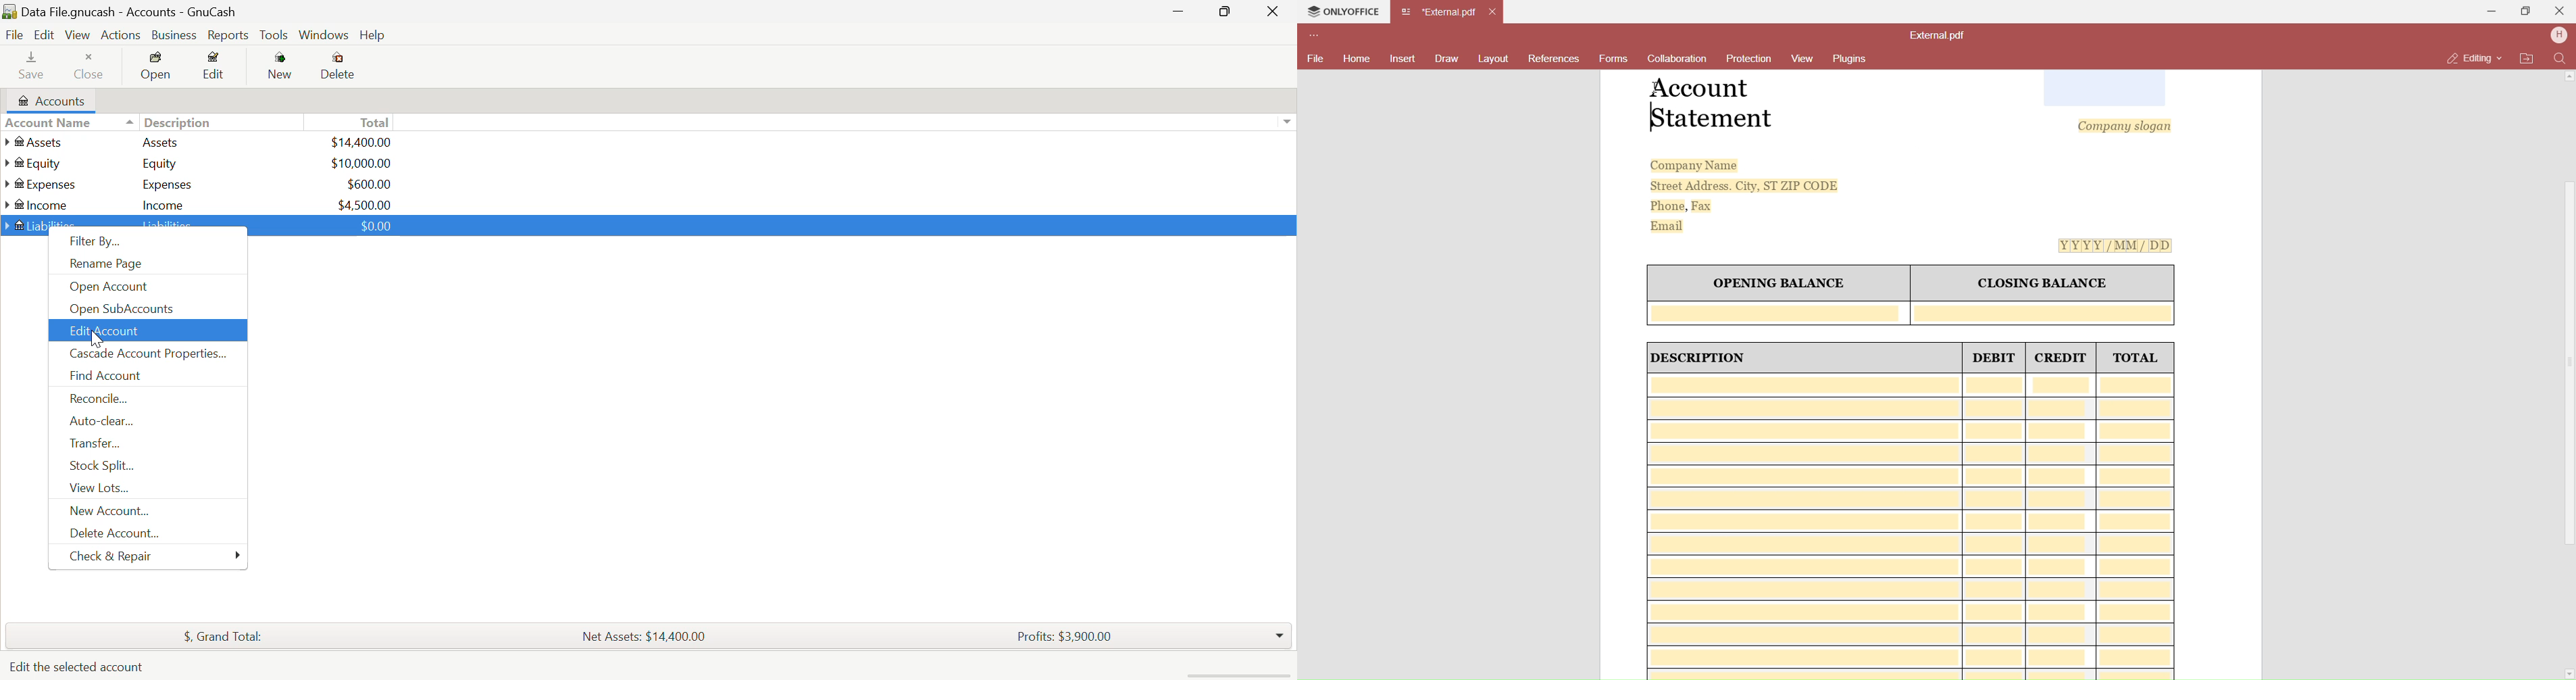  Describe the element at coordinates (2473, 59) in the screenshot. I see `Editing` at that location.